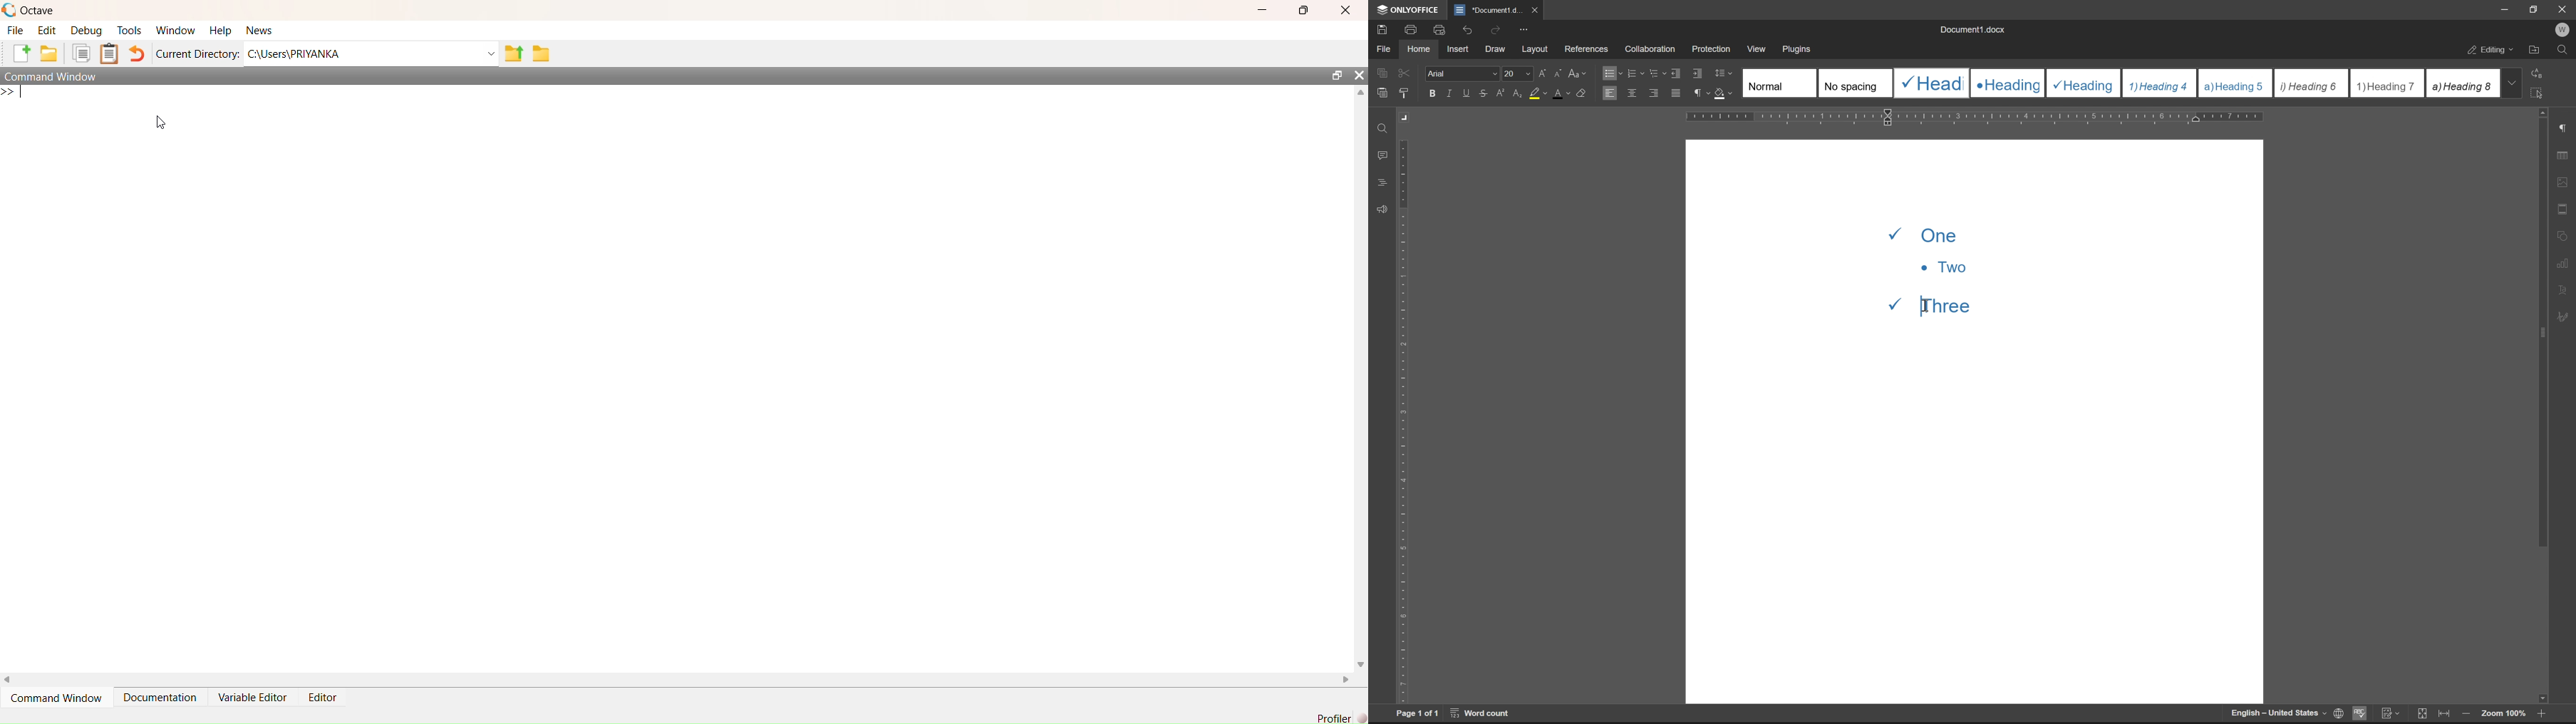  I want to click on text art settings, so click(2563, 290).